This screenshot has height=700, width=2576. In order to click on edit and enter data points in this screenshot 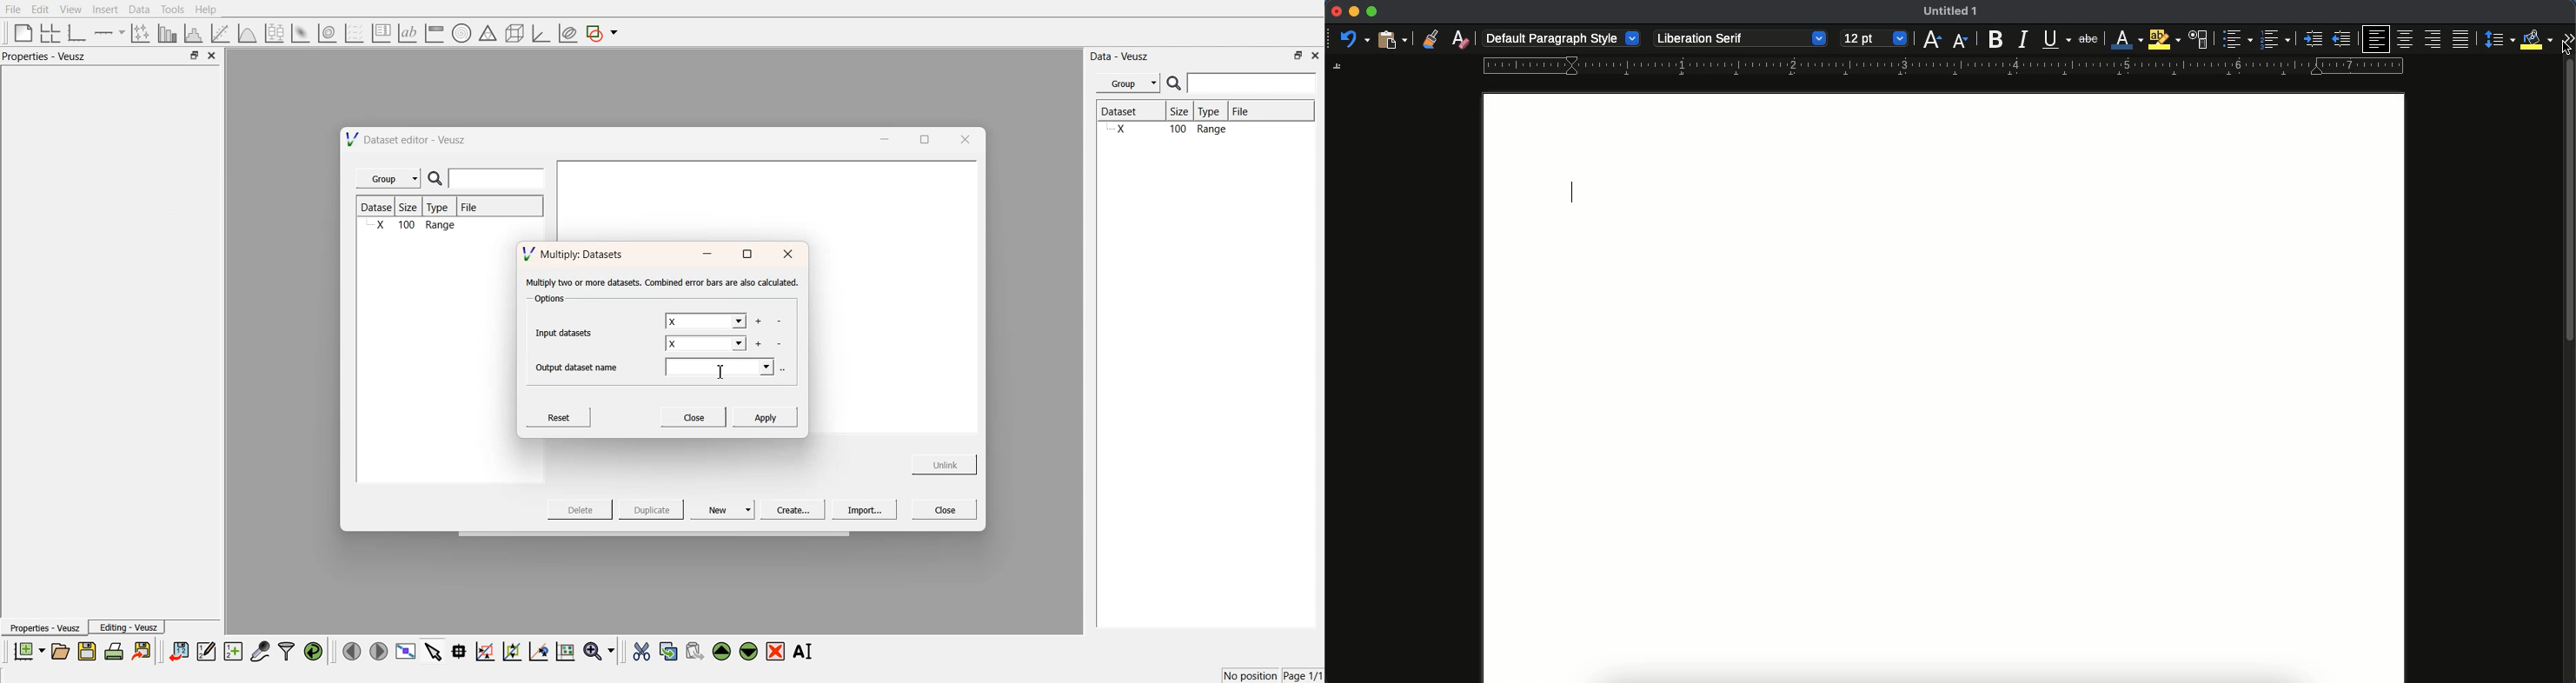, I will do `click(206, 653)`.